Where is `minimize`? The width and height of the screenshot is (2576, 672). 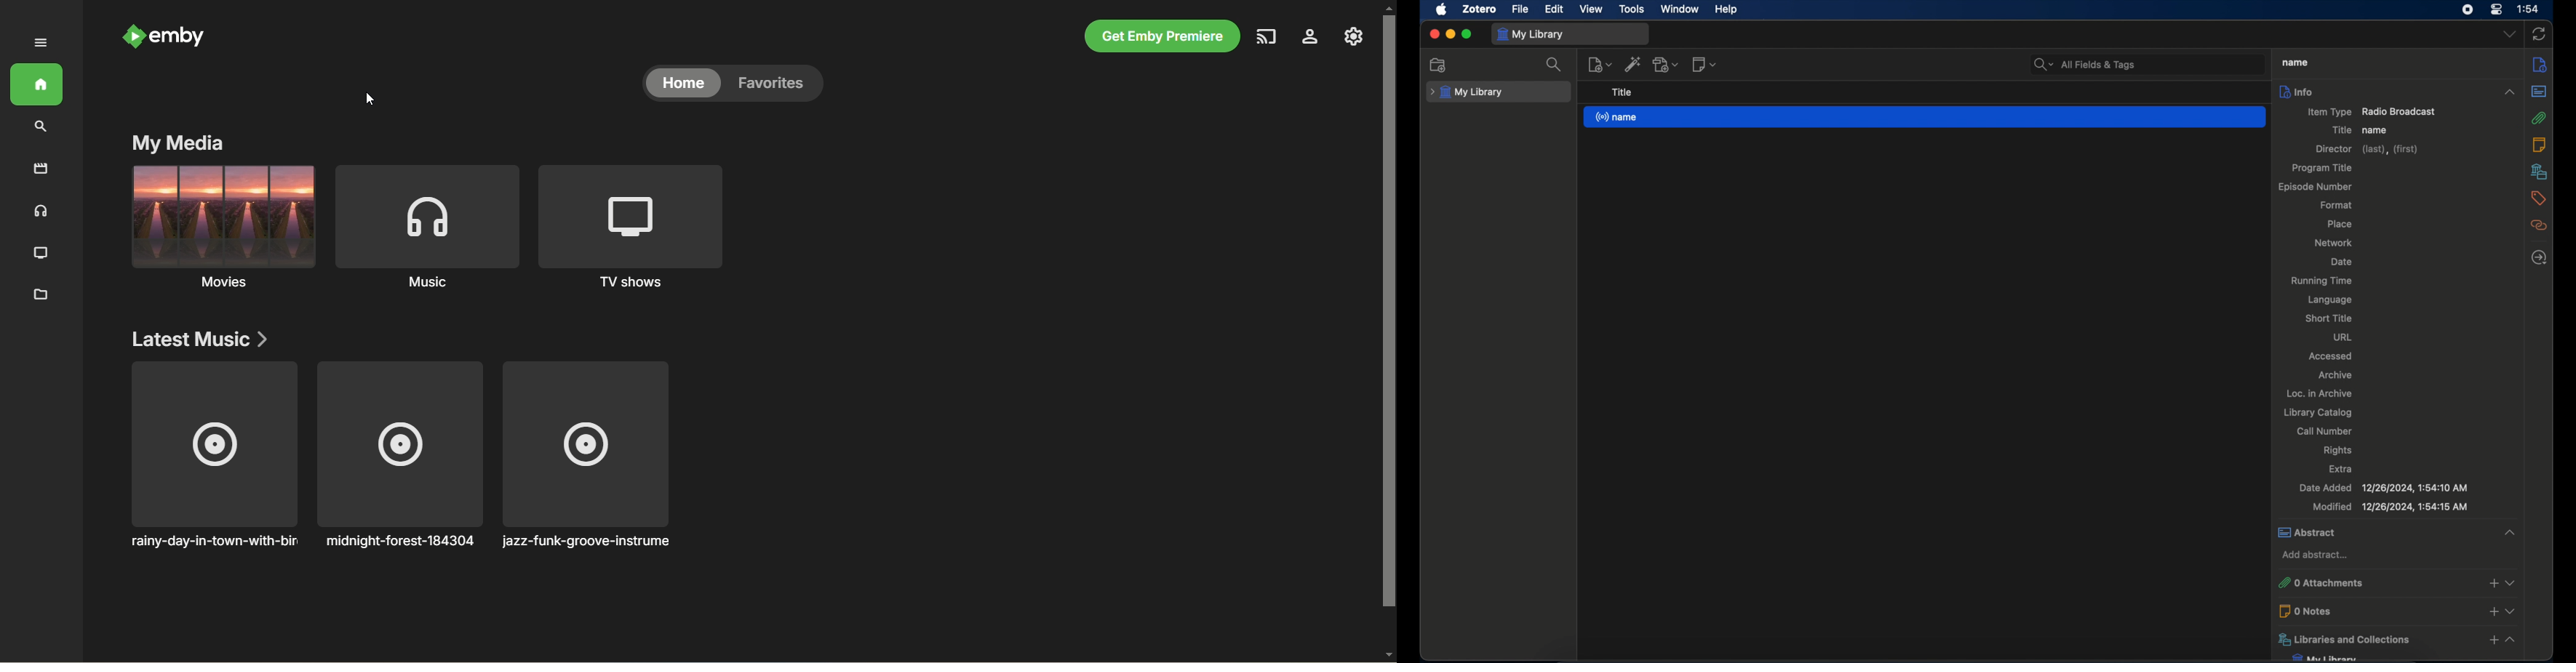 minimize is located at coordinates (1451, 34).